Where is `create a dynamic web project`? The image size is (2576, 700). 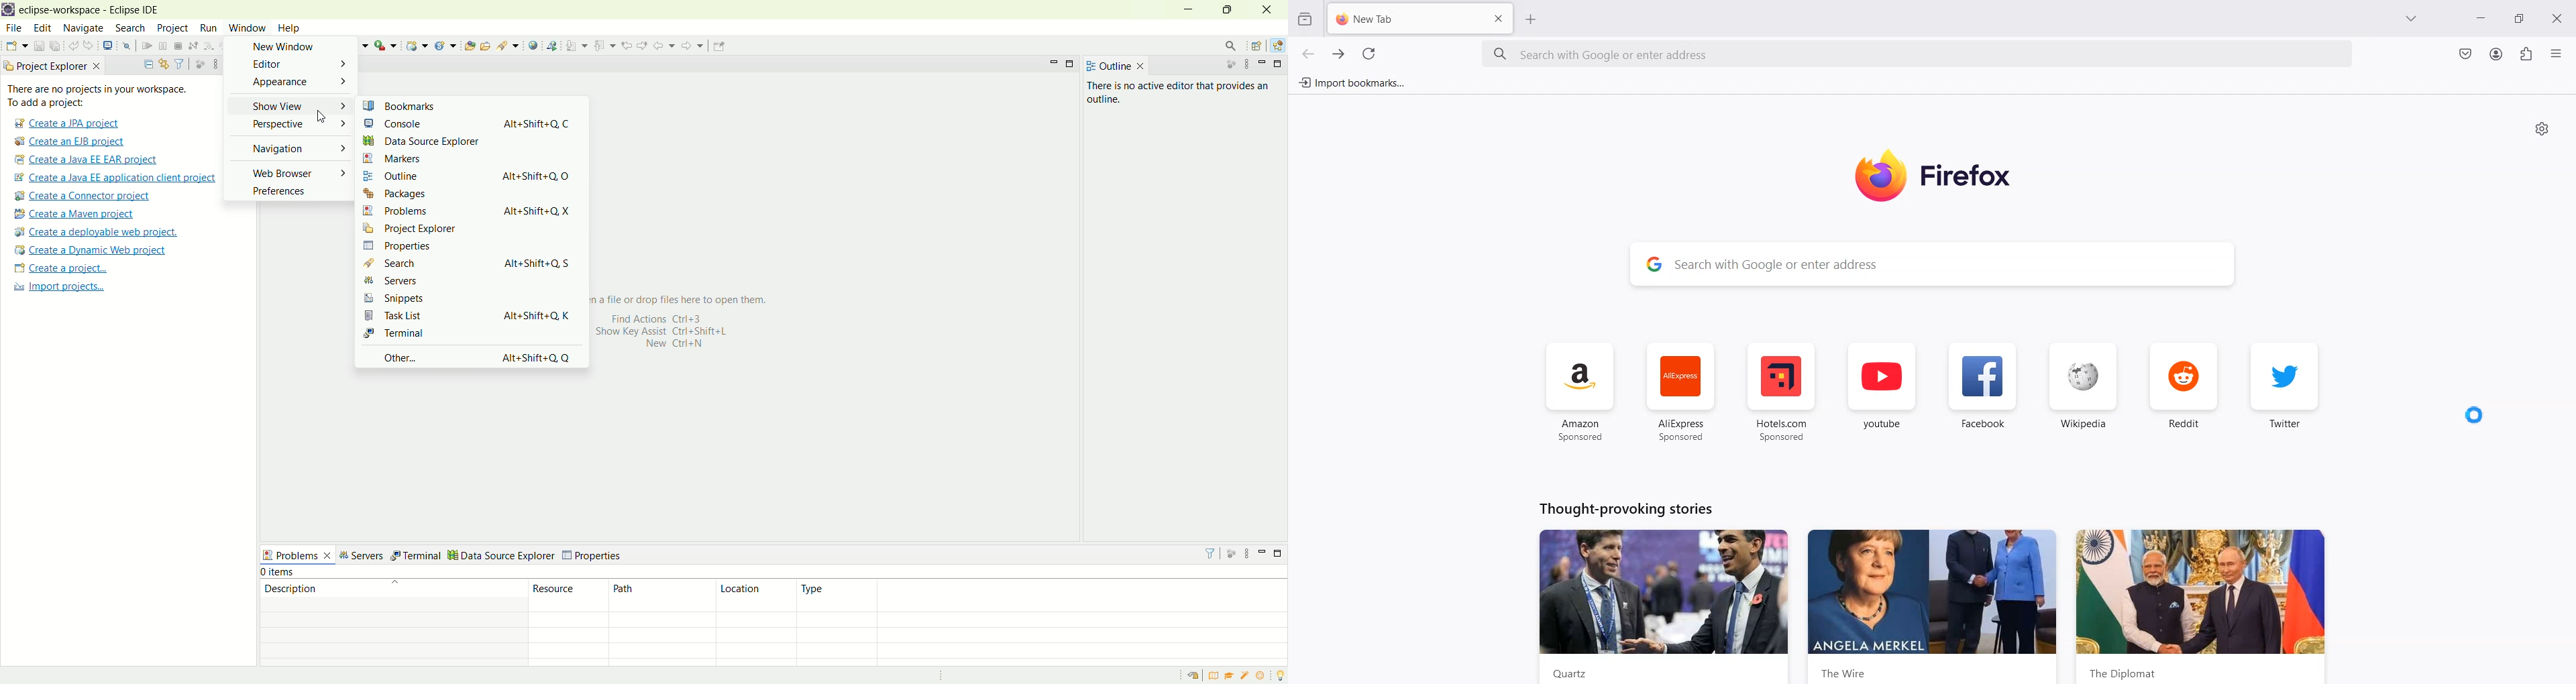 create a dynamic web project is located at coordinates (91, 251).